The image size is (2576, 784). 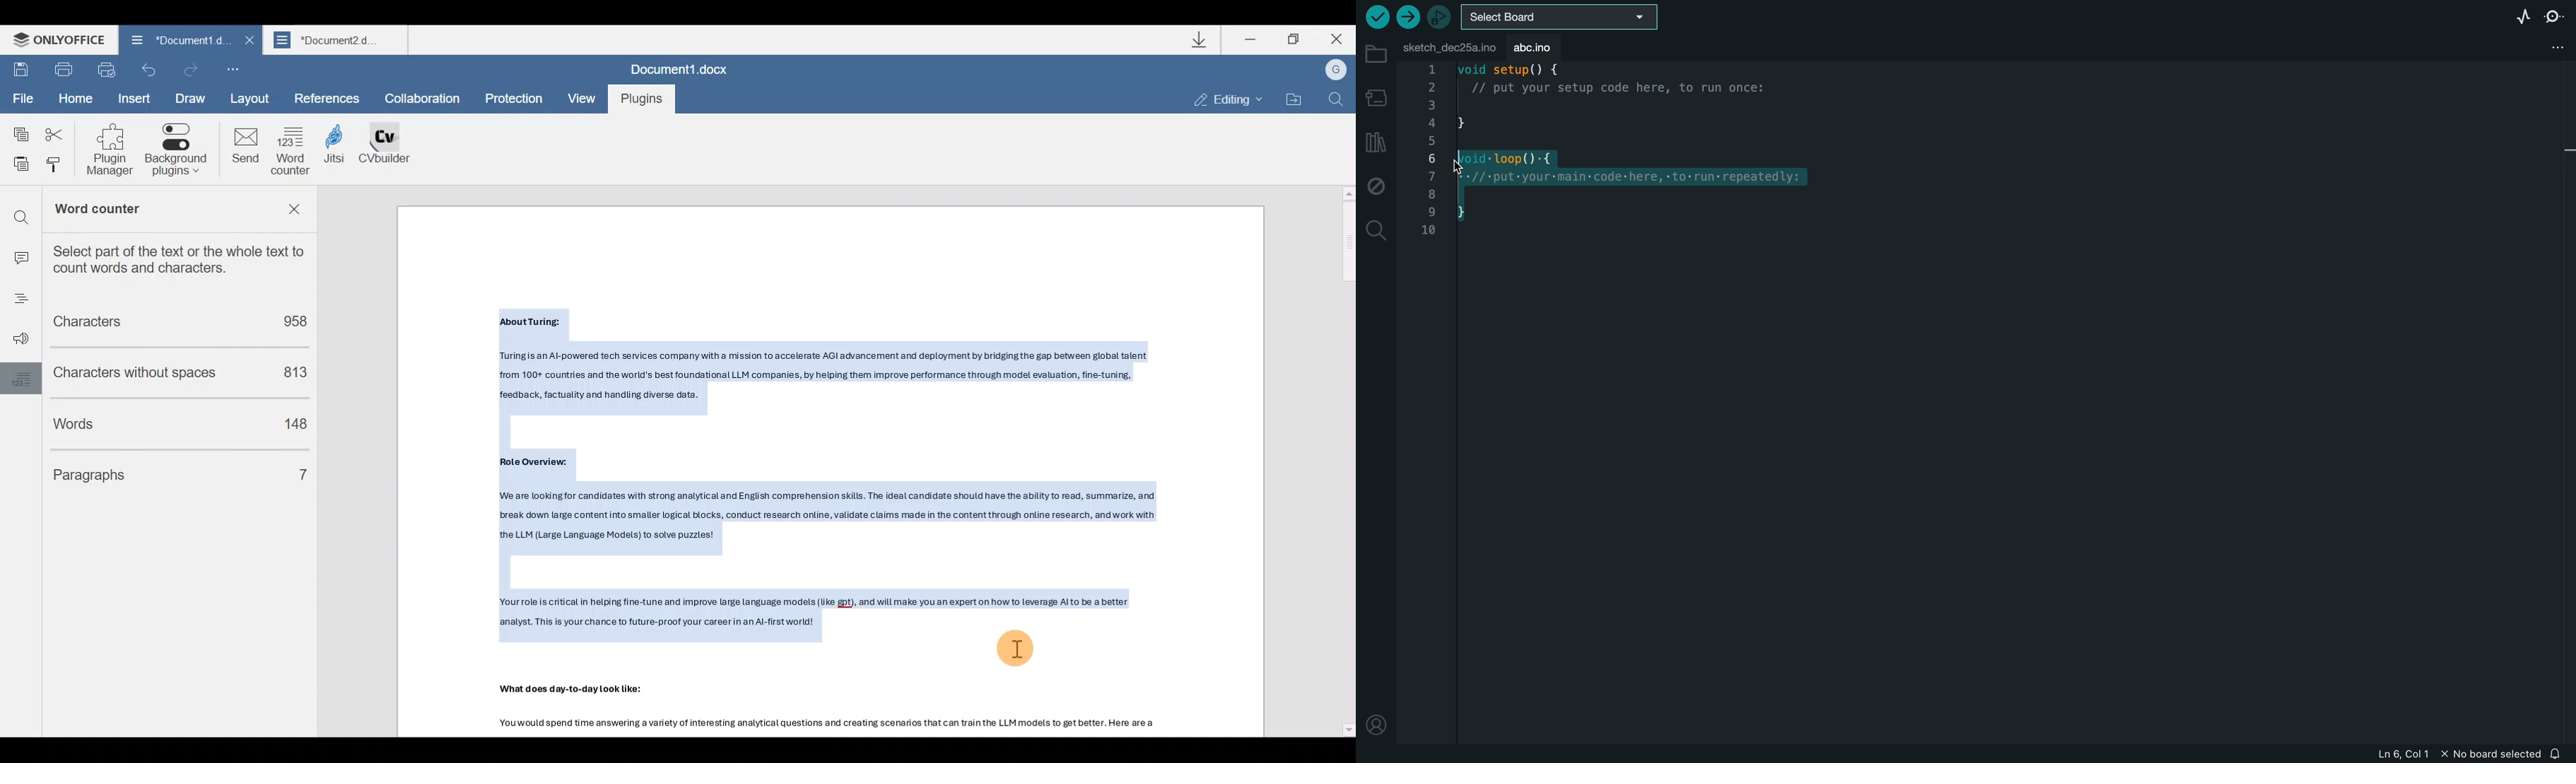 What do you see at coordinates (681, 68) in the screenshot?
I see `Document.docx` at bounding box center [681, 68].